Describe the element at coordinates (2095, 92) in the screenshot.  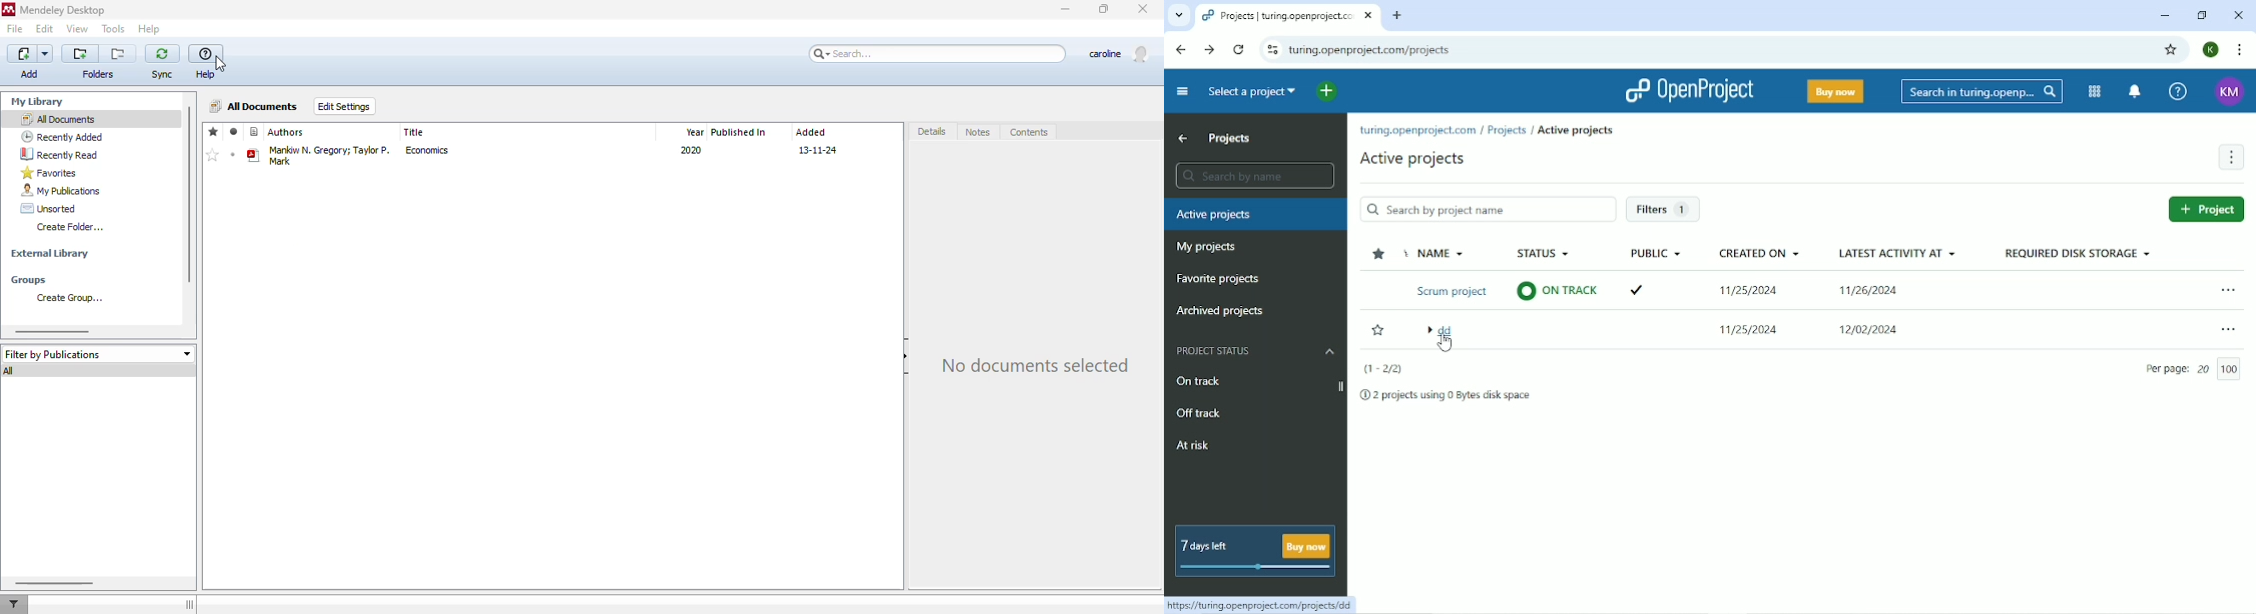
I see `Modules` at that location.